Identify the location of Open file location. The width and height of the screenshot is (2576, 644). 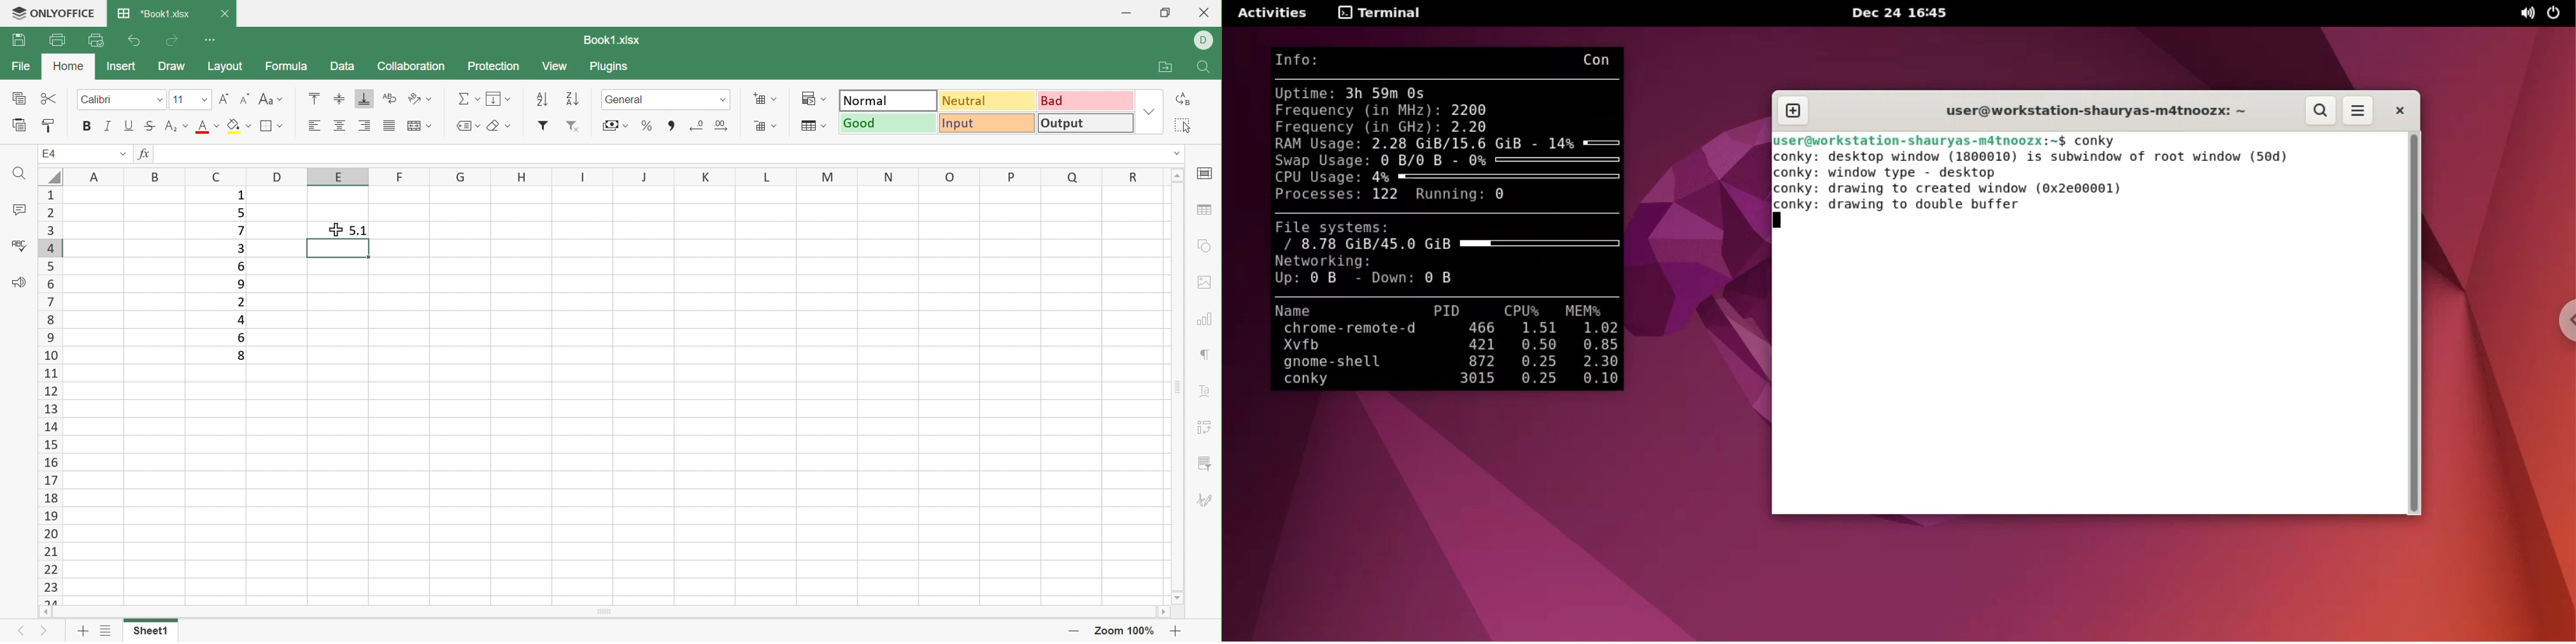
(1169, 68).